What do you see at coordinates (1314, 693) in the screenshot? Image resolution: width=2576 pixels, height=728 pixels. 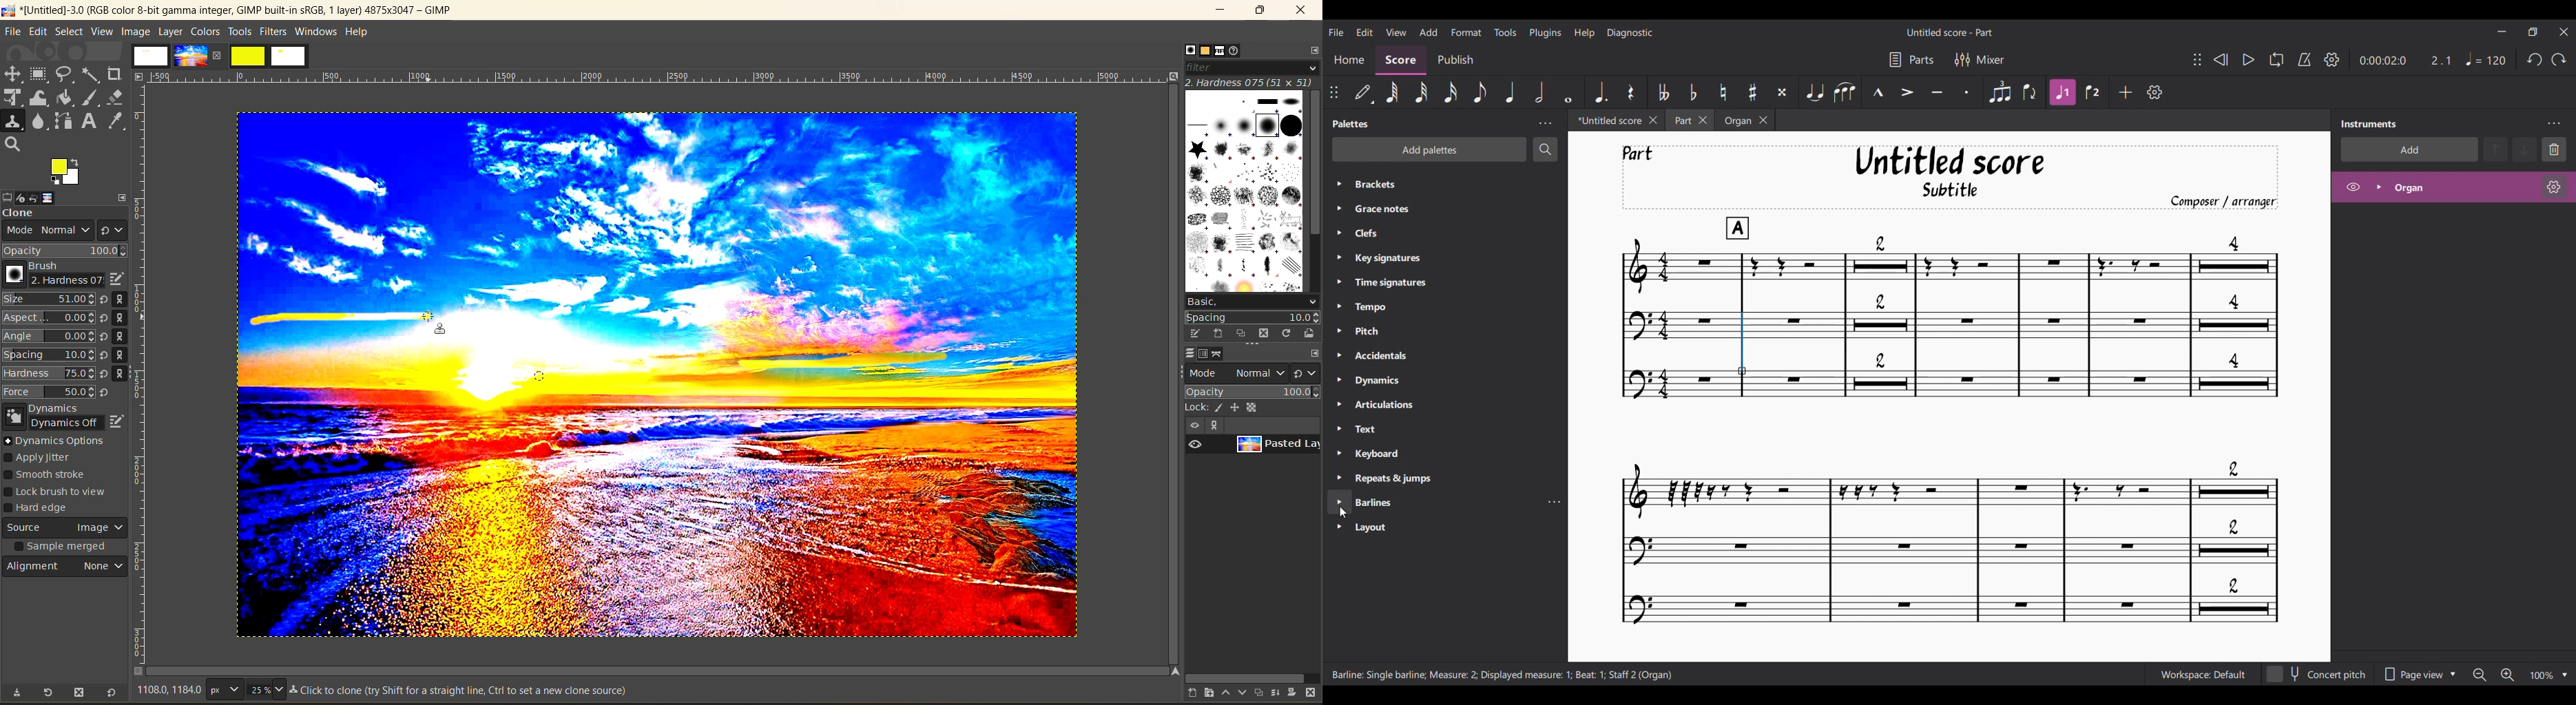 I see `delete this layer` at bounding box center [1314, 693].